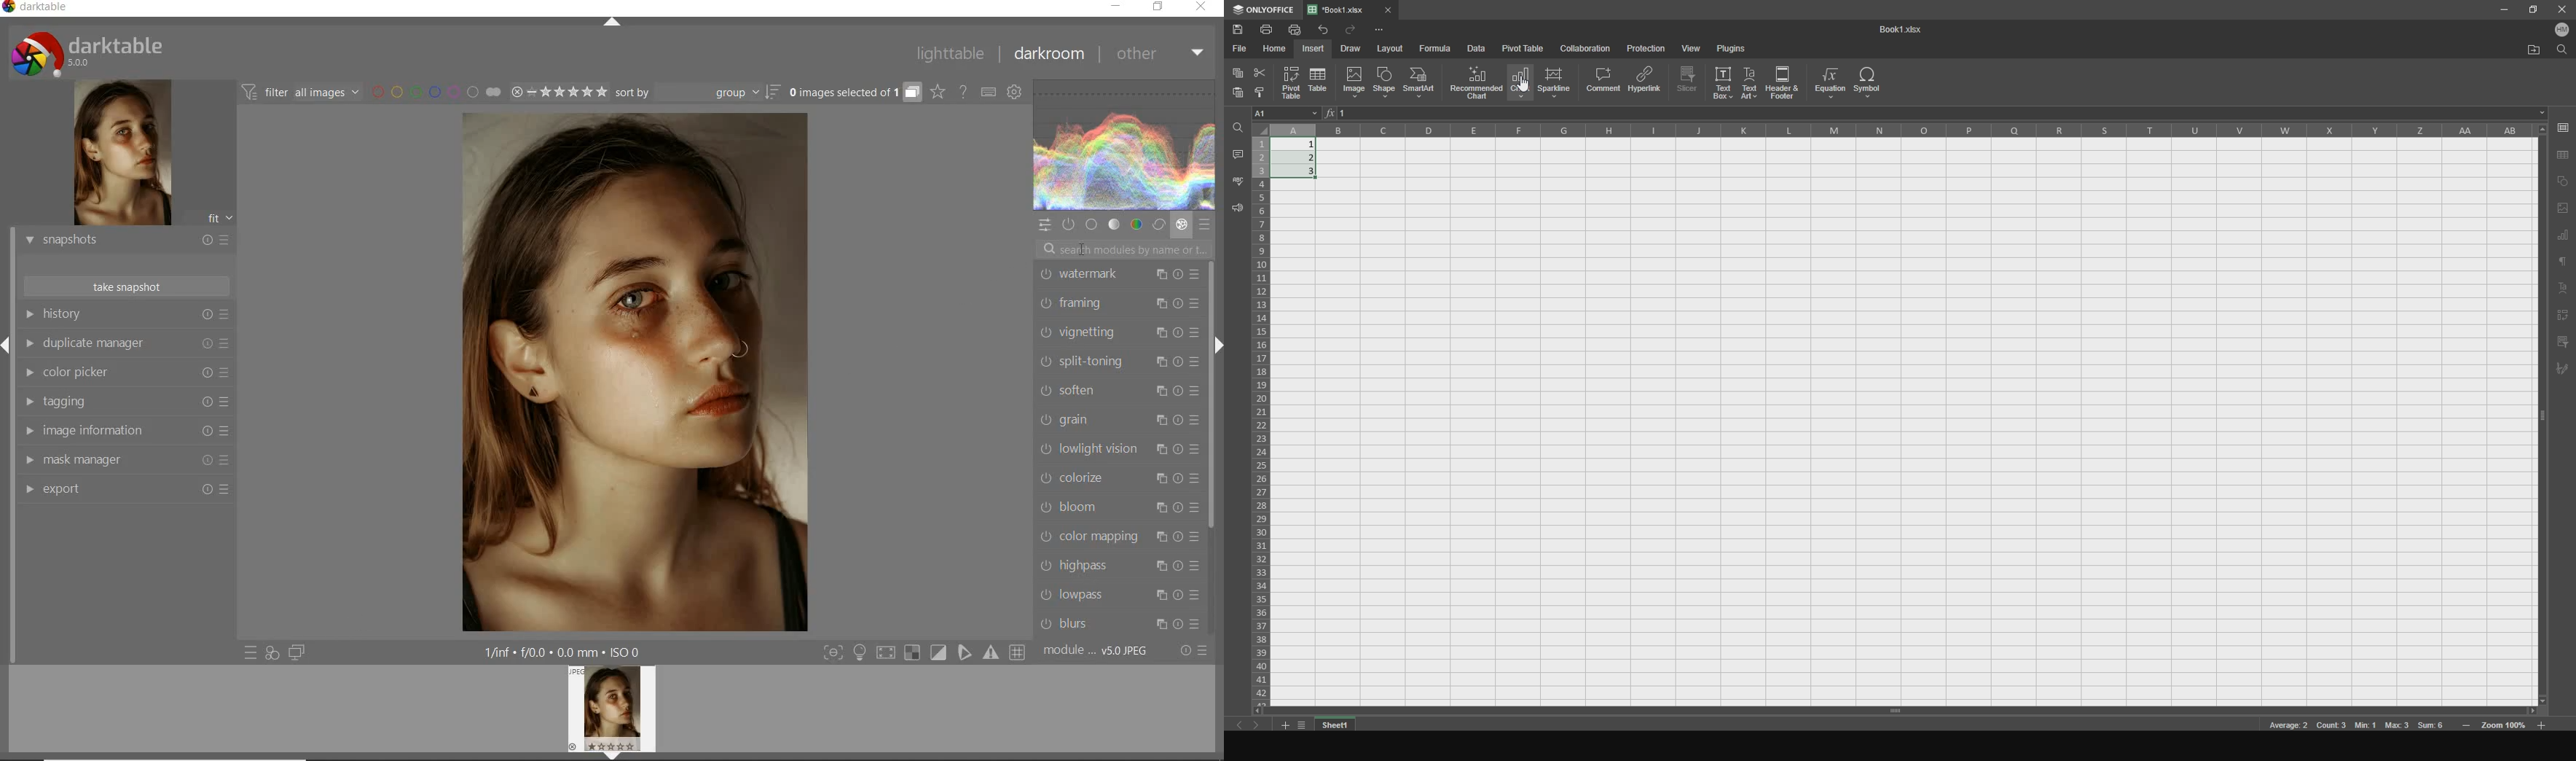 The height and width of the screenshot is (784, 2576). I want to click on zoom out, so click(2543, 724).